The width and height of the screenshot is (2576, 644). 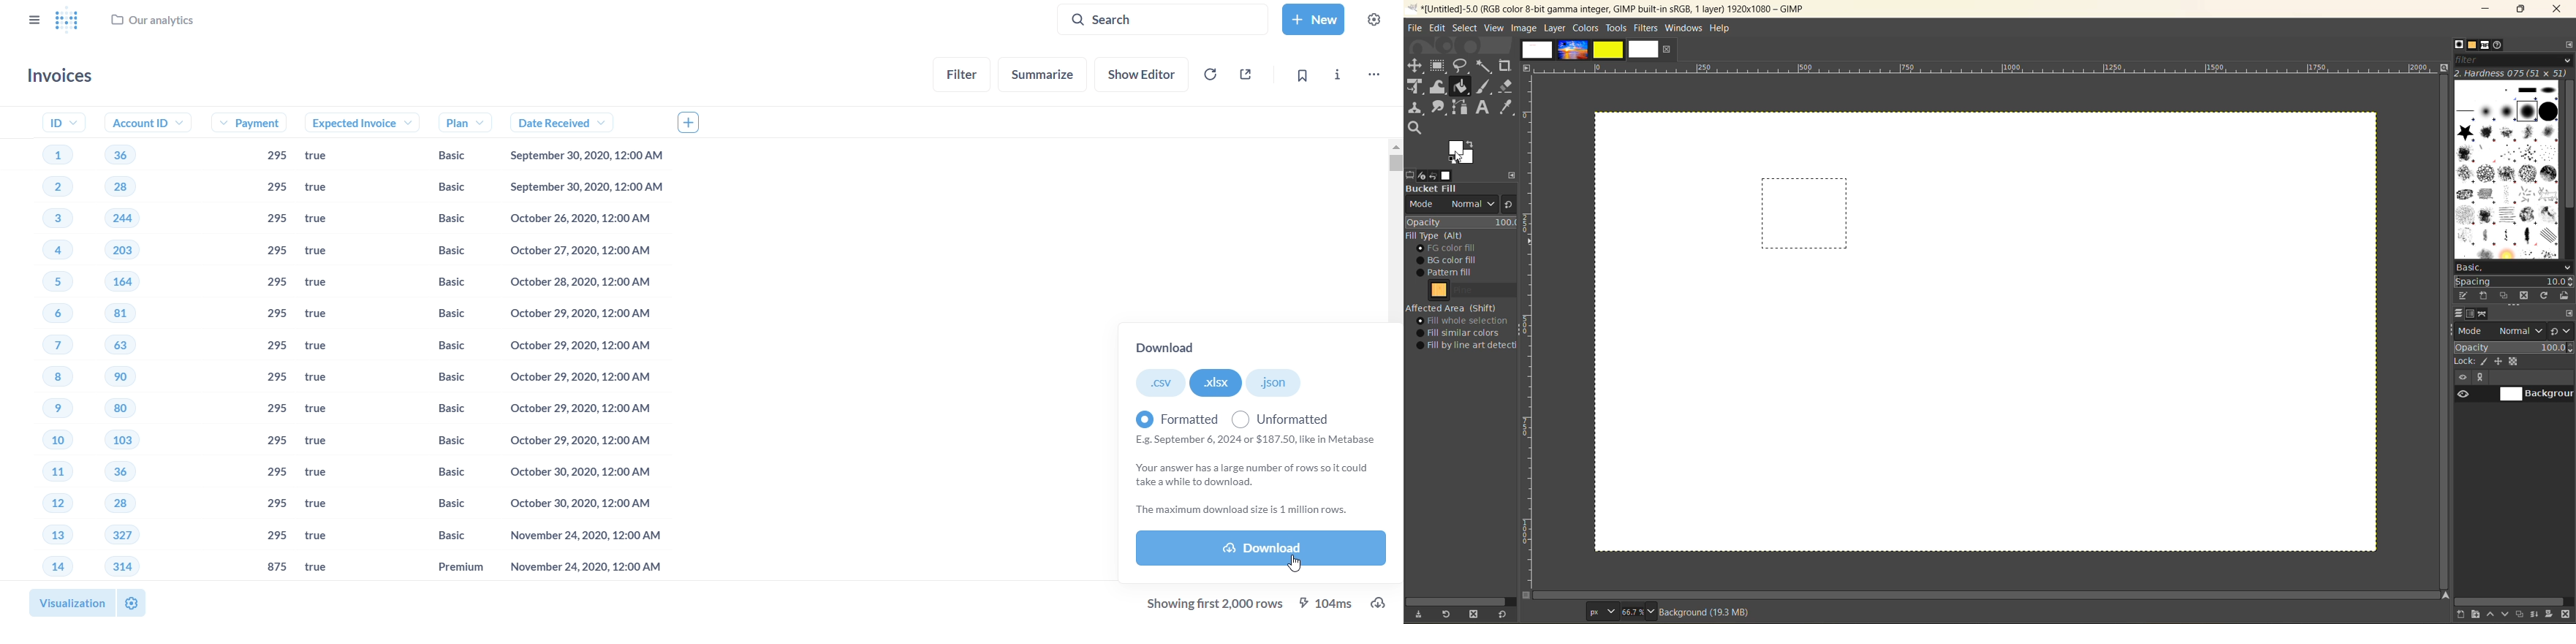 I want to click on Basic, so click(x=445, y=186).